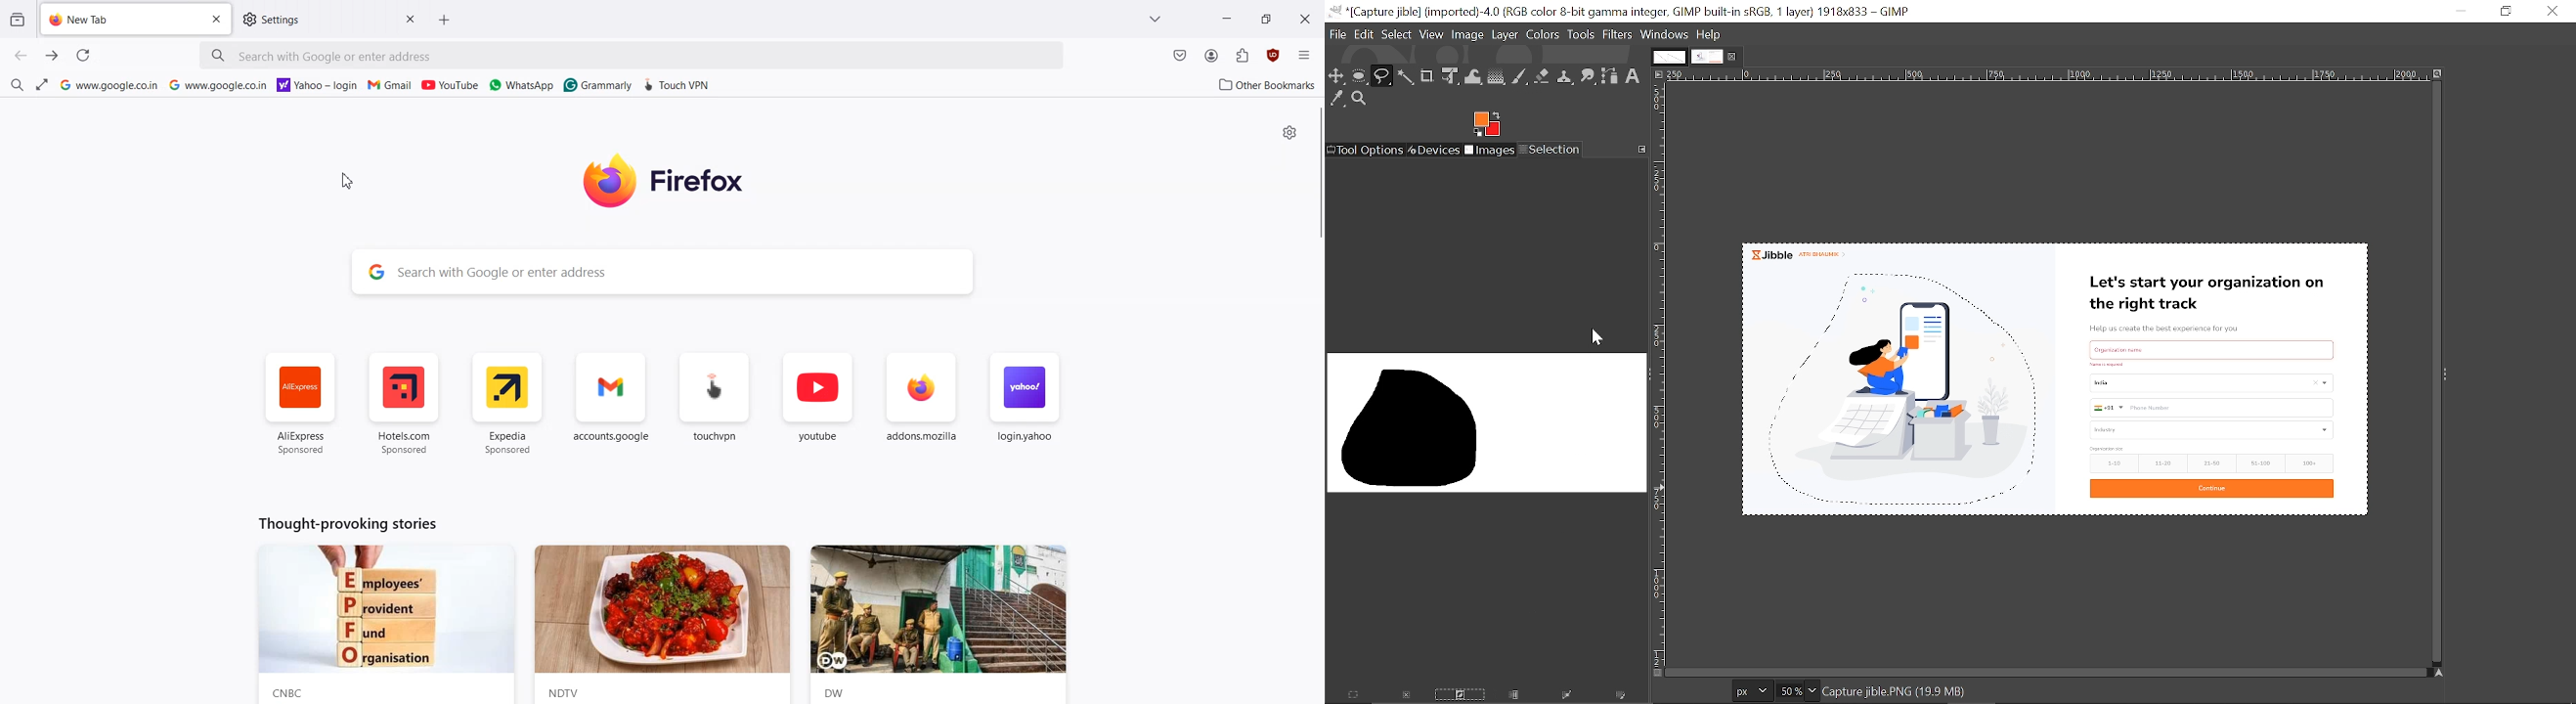  Describe the element at coordinates (522, 85) in the screenshot. I see `Whatsapp Bookmark` at that location.